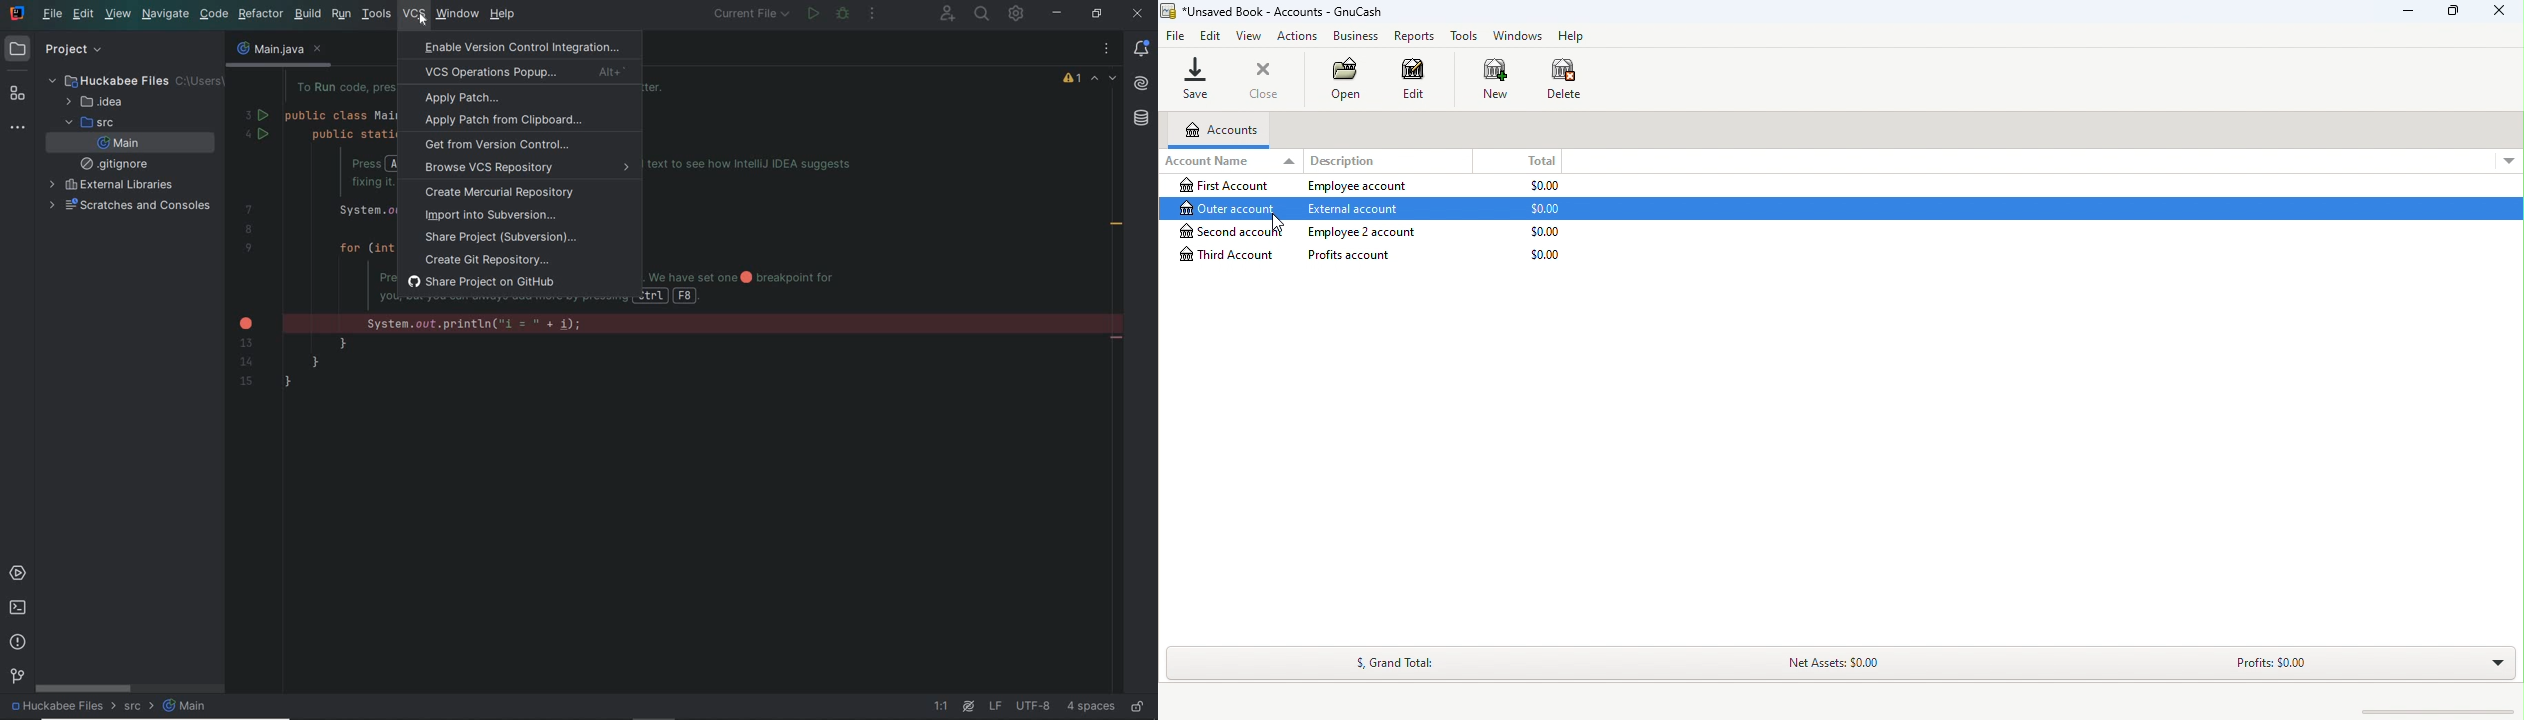 This screenshot has height=728, width=2548. What do you see at coordinates (2491, 661) in the screenshot?
I see `Drop down menu` at bounding box center [2491, 661].